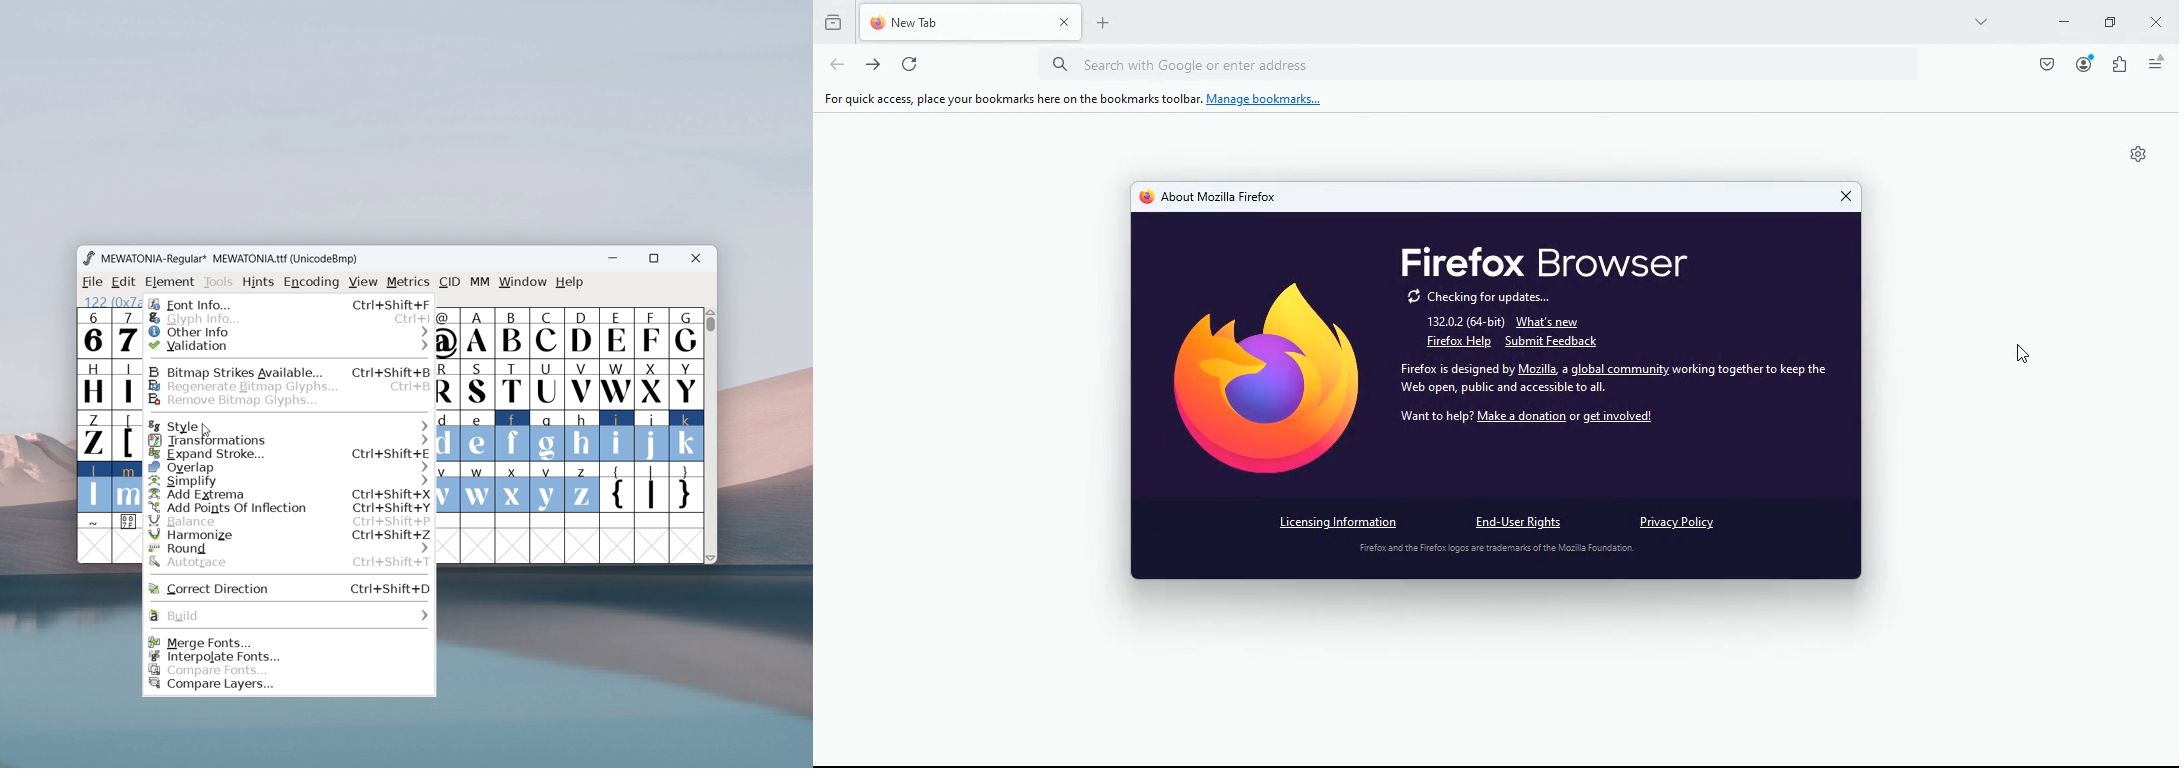  What do you see at coordinates (289, 641) in the screenshot?
I see `merge fonts` at bounding box center [289, 641].